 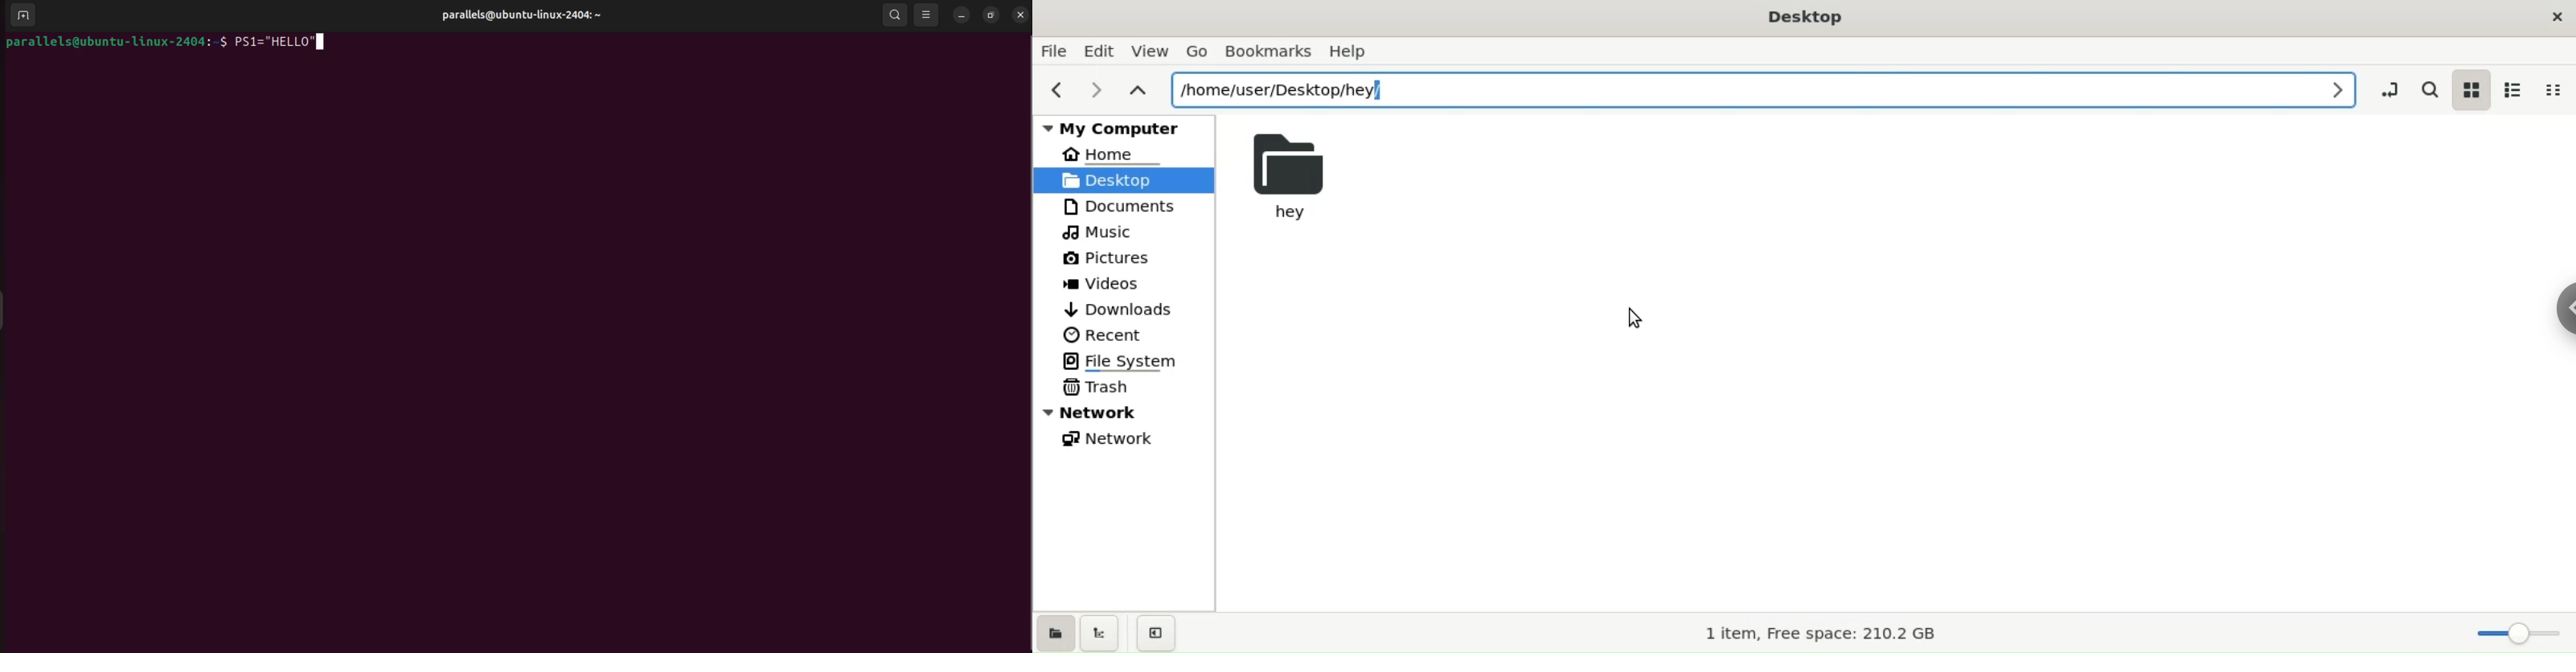 I want to click on network, so click(x=1113, y=441).